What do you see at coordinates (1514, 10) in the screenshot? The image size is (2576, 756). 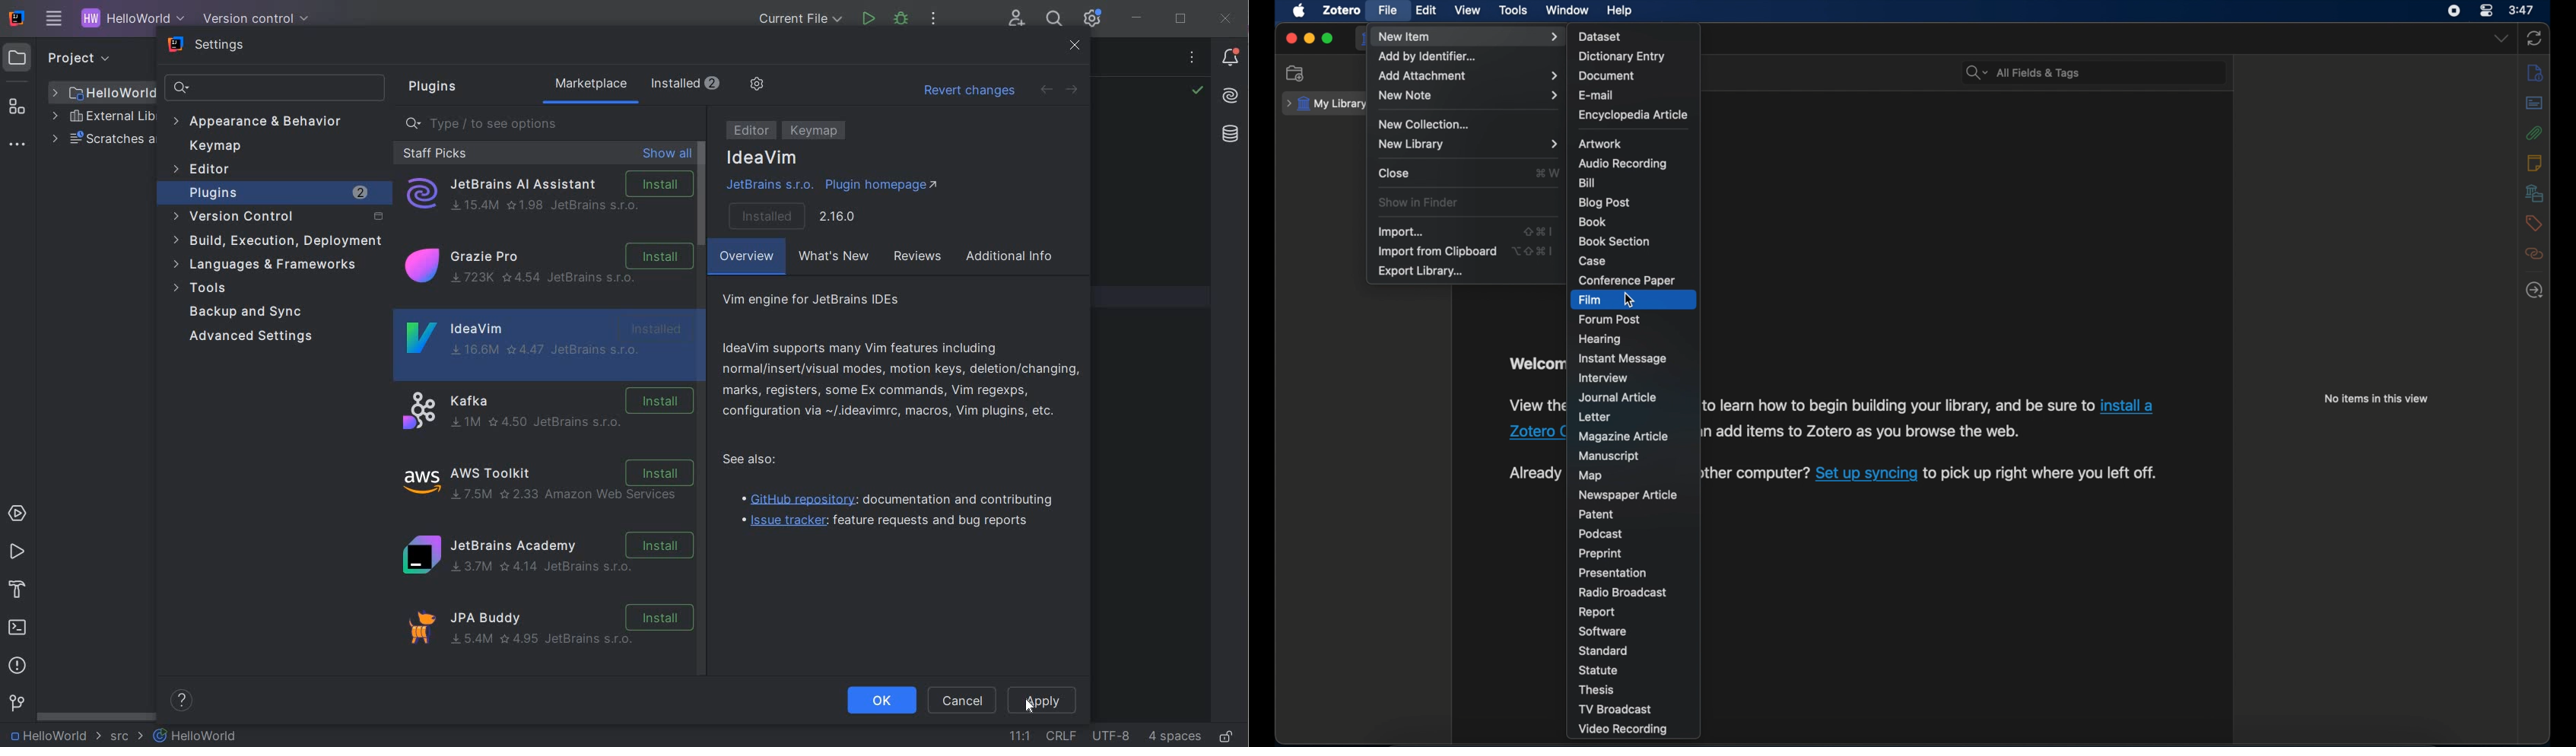 I see `tools` at bounding box center [1514, 10].